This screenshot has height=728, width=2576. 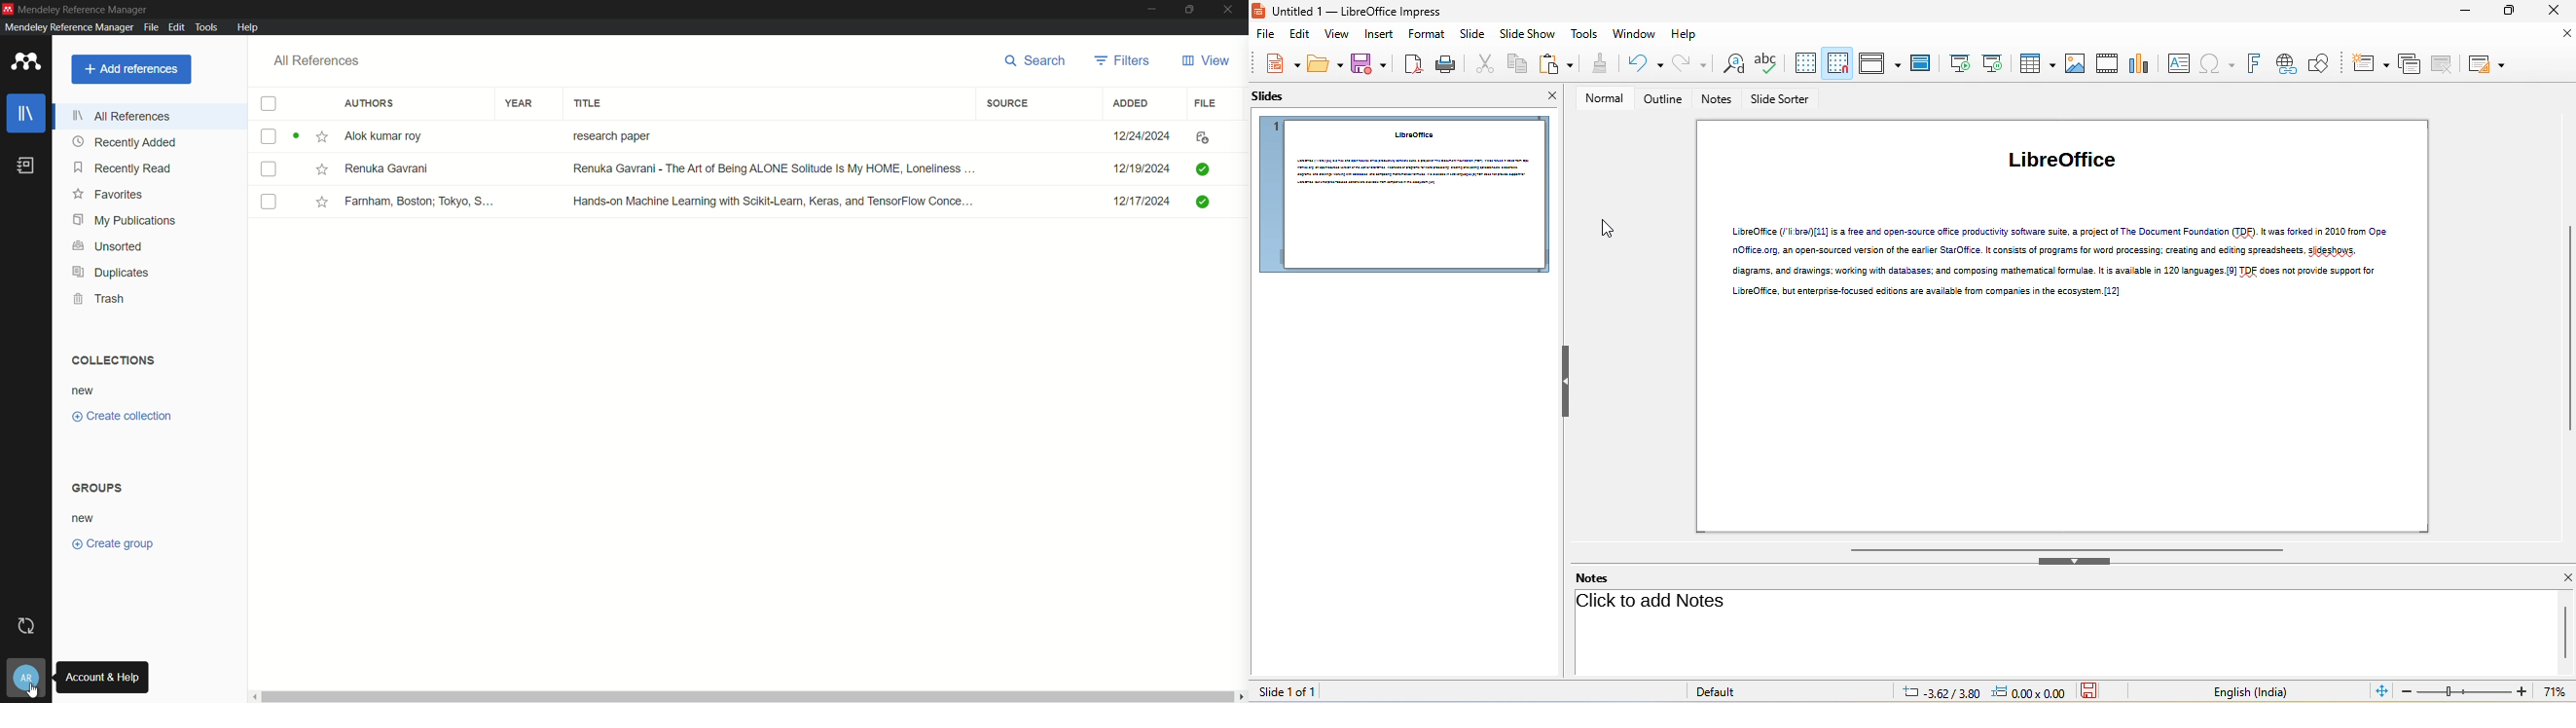 I want to click on spelling, so click(x=1769, y=66).